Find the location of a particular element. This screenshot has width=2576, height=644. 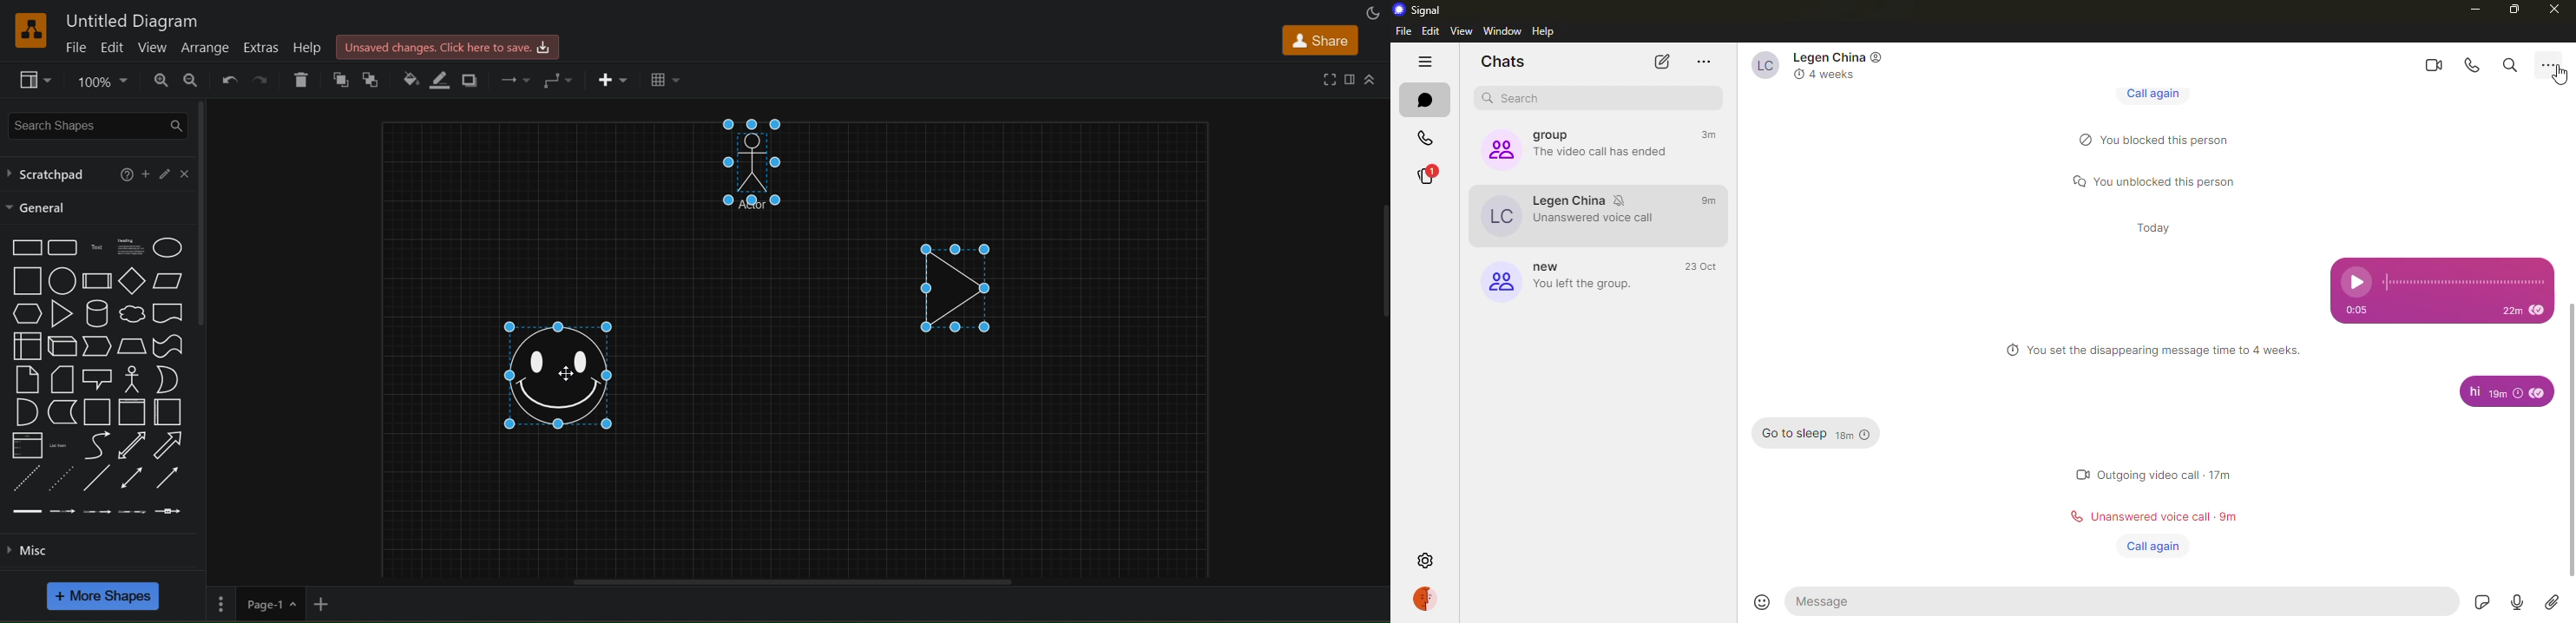

rectangle is located at coordinates (25, 248).